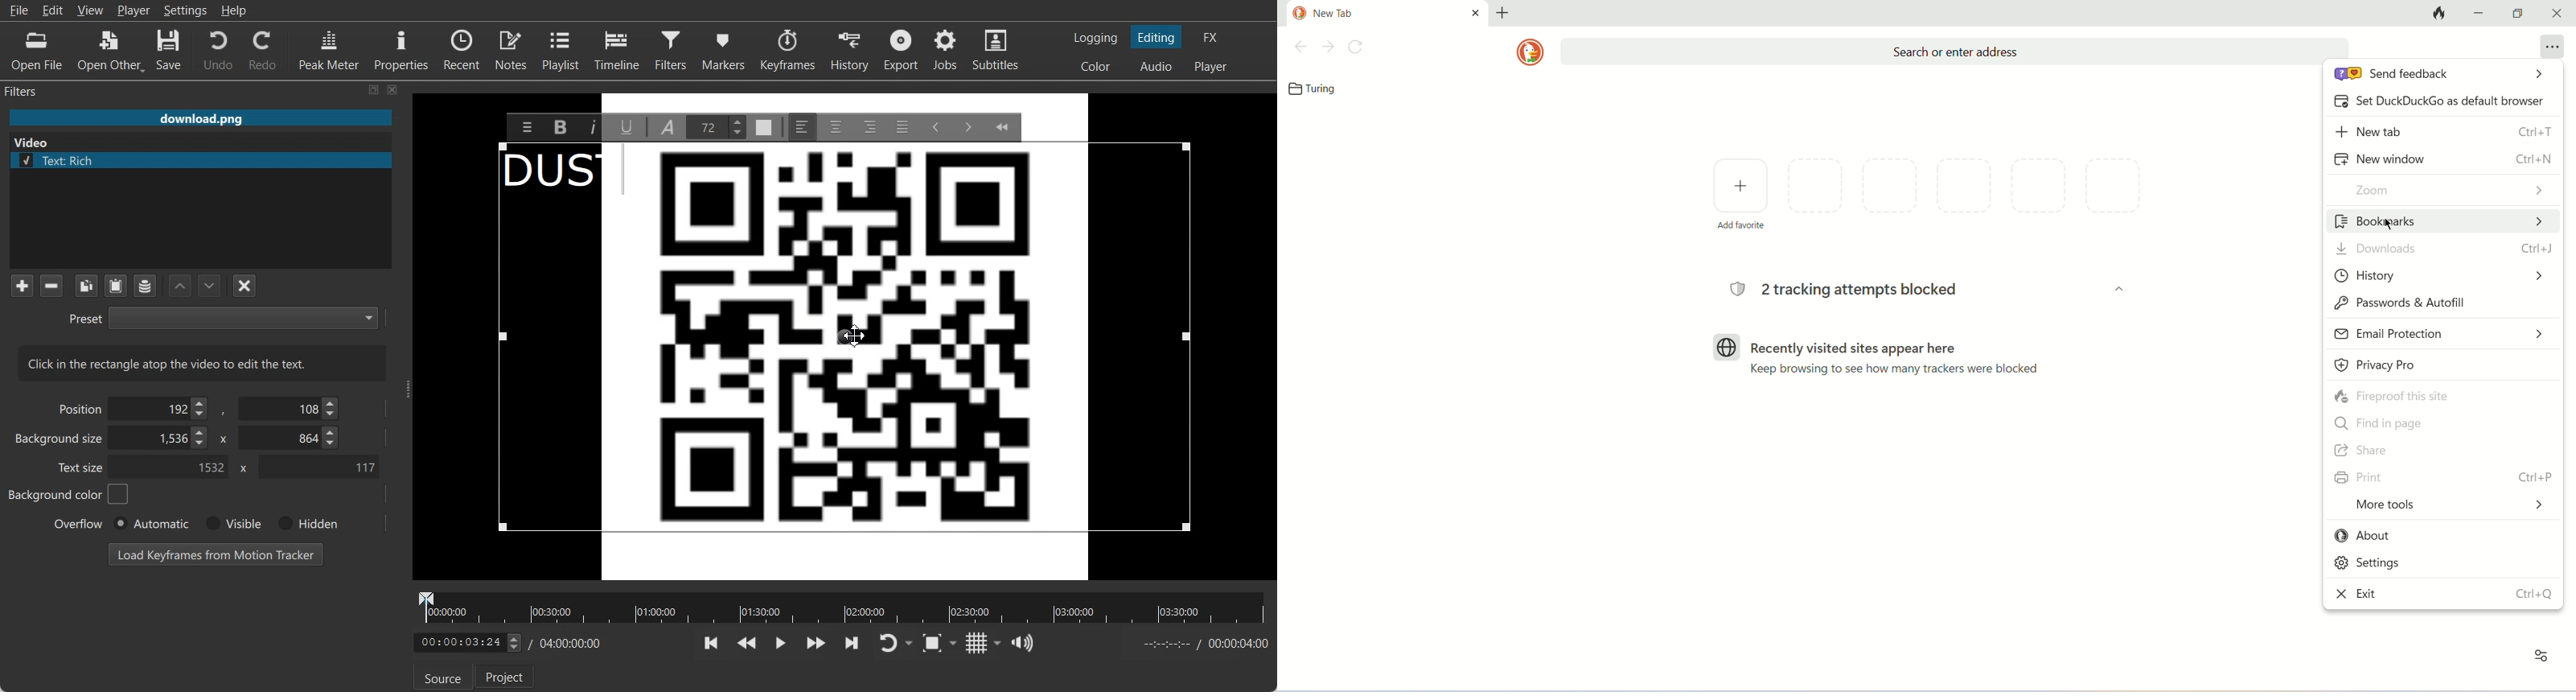 The width and height of the screenshot is (2576, 700). Describe the element at coordinates (37, 51) in the screenshot. I see `Open File` at that location.